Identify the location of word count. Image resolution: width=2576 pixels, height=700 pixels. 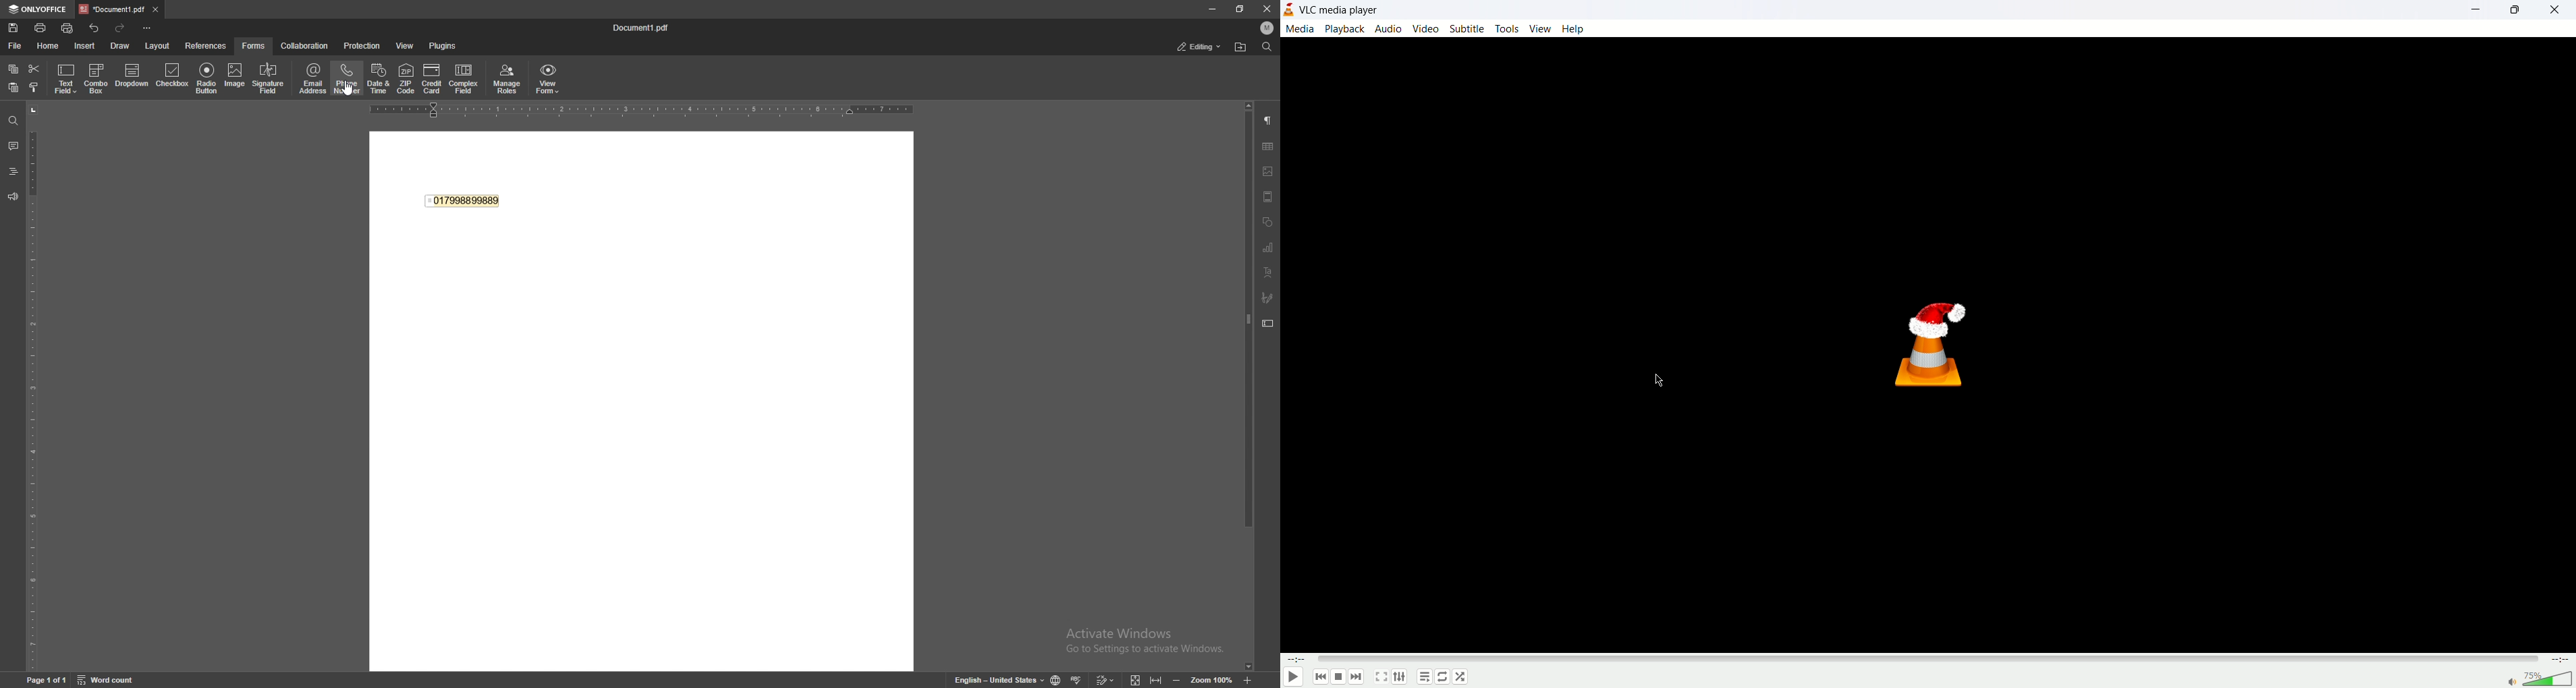
(109, 680).